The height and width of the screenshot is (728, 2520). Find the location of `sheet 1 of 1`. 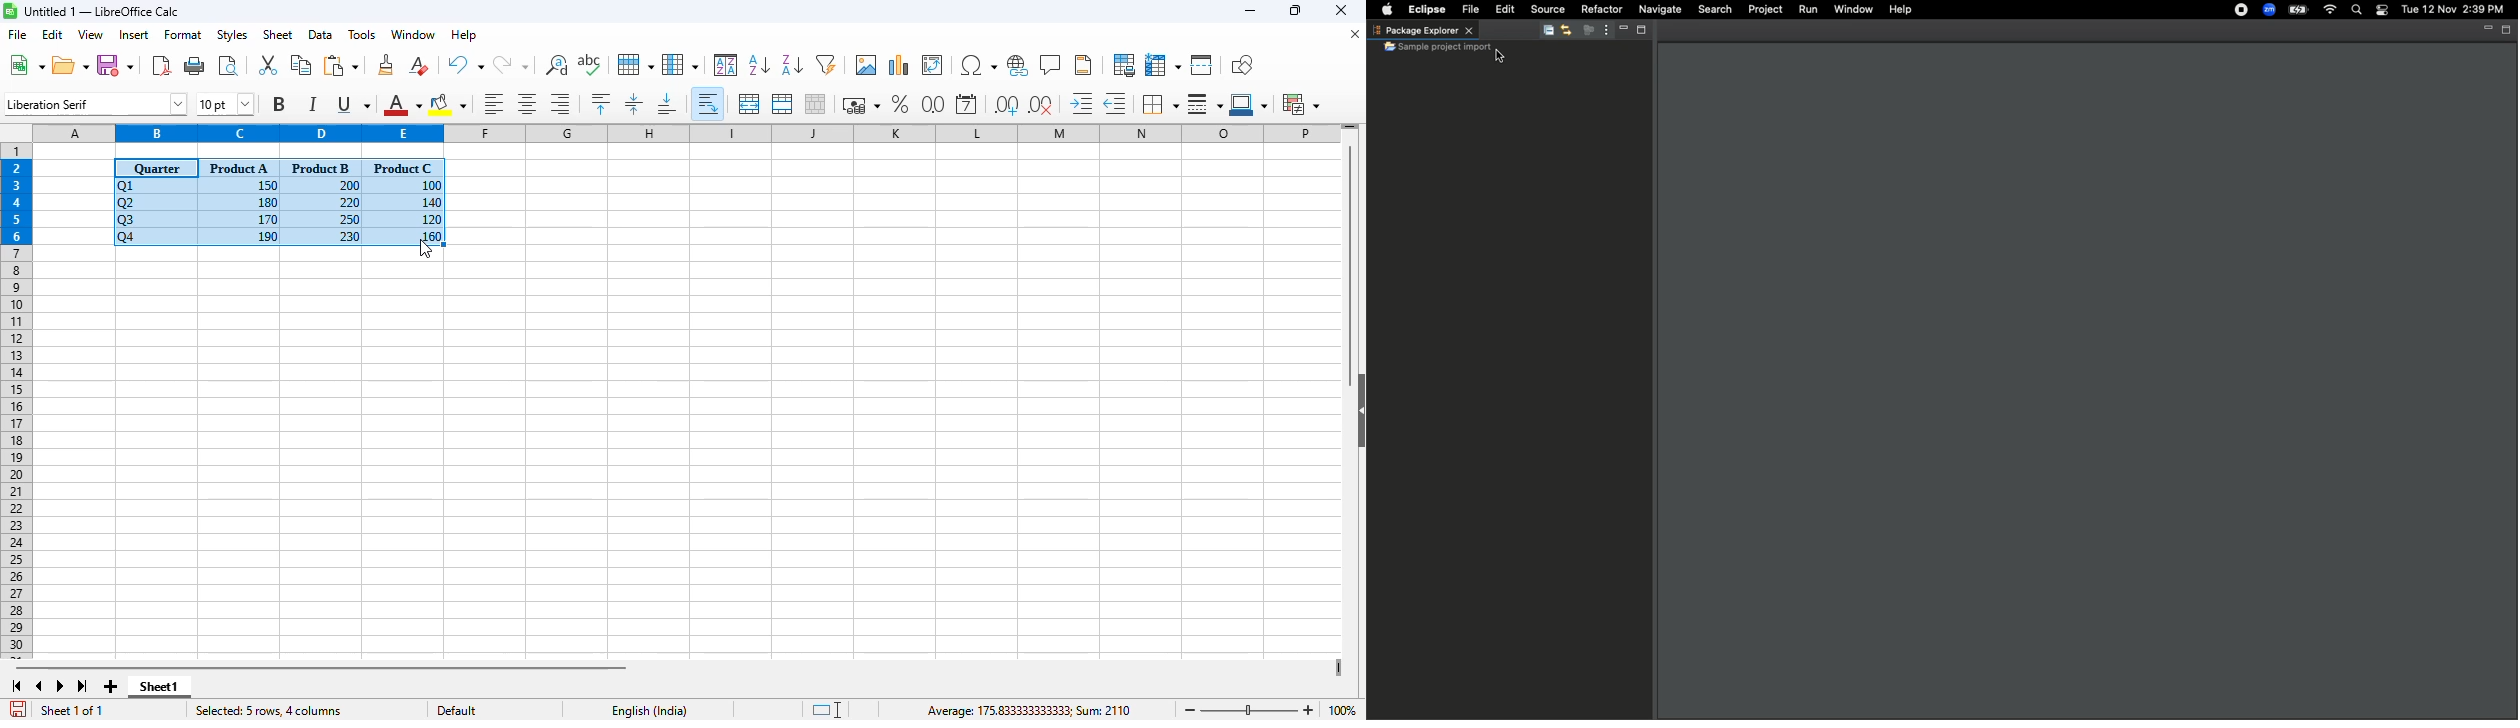

sheet 1 of 1 is located at coordinates (73, 711).